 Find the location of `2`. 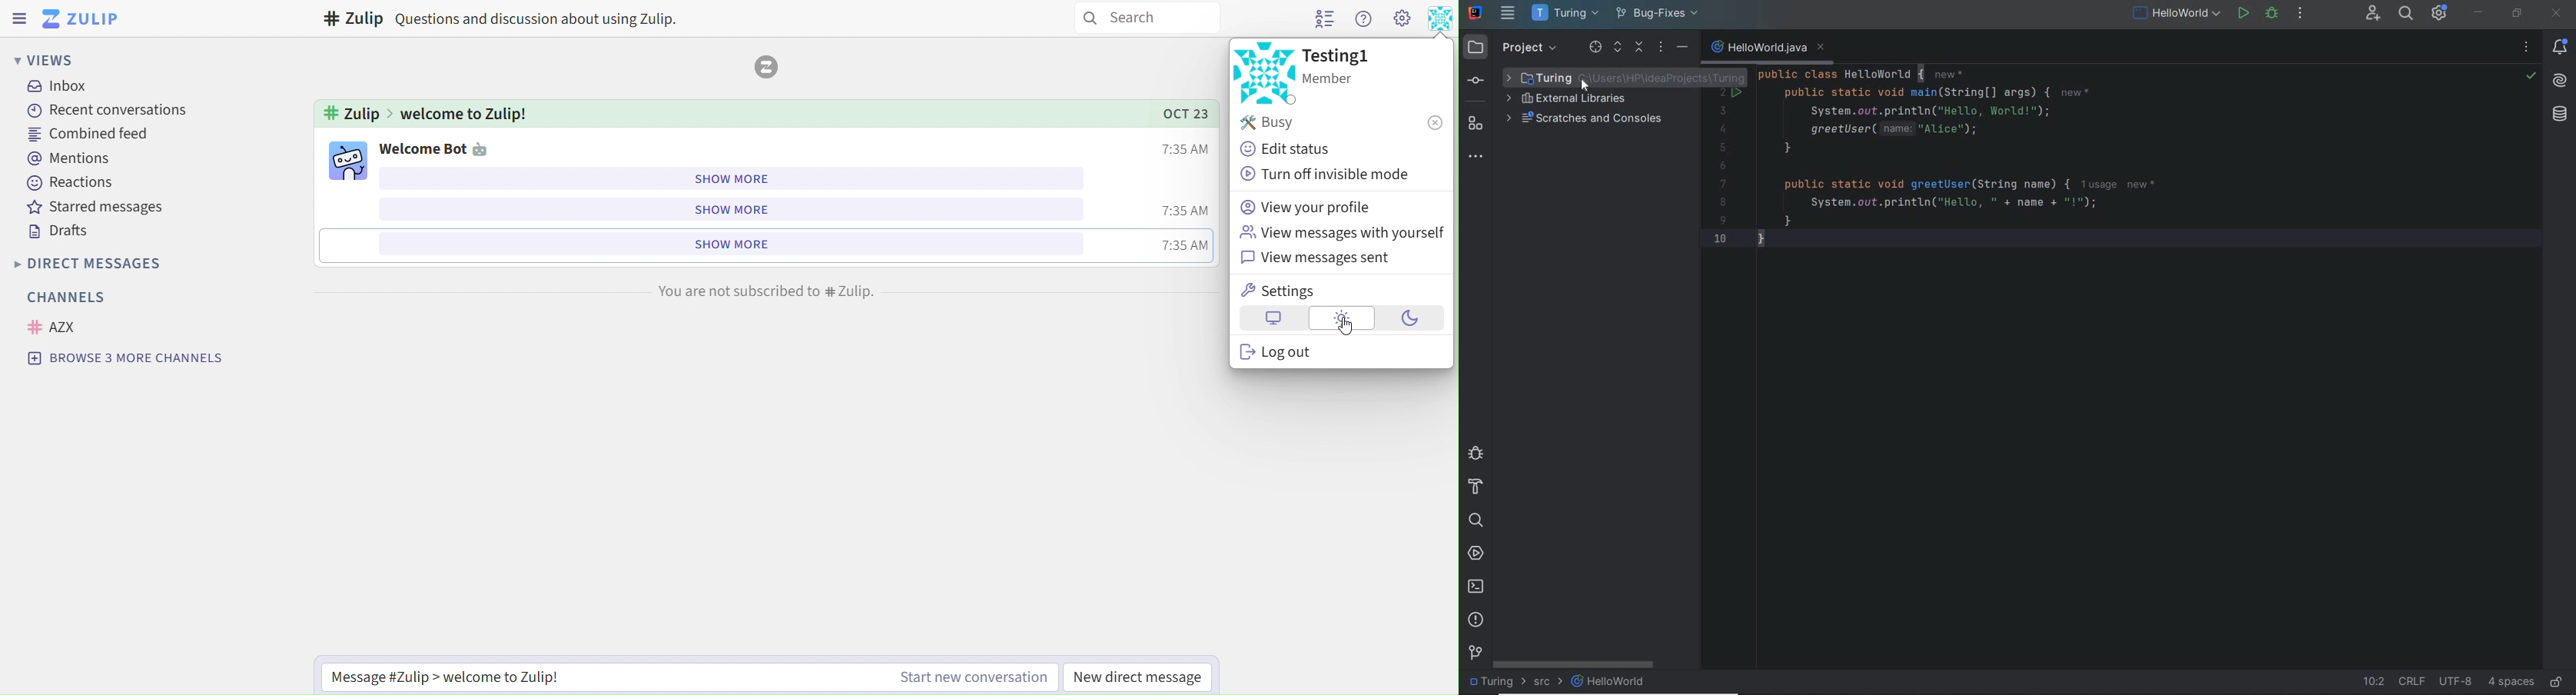

2 is located at coordinates (1723, 93).